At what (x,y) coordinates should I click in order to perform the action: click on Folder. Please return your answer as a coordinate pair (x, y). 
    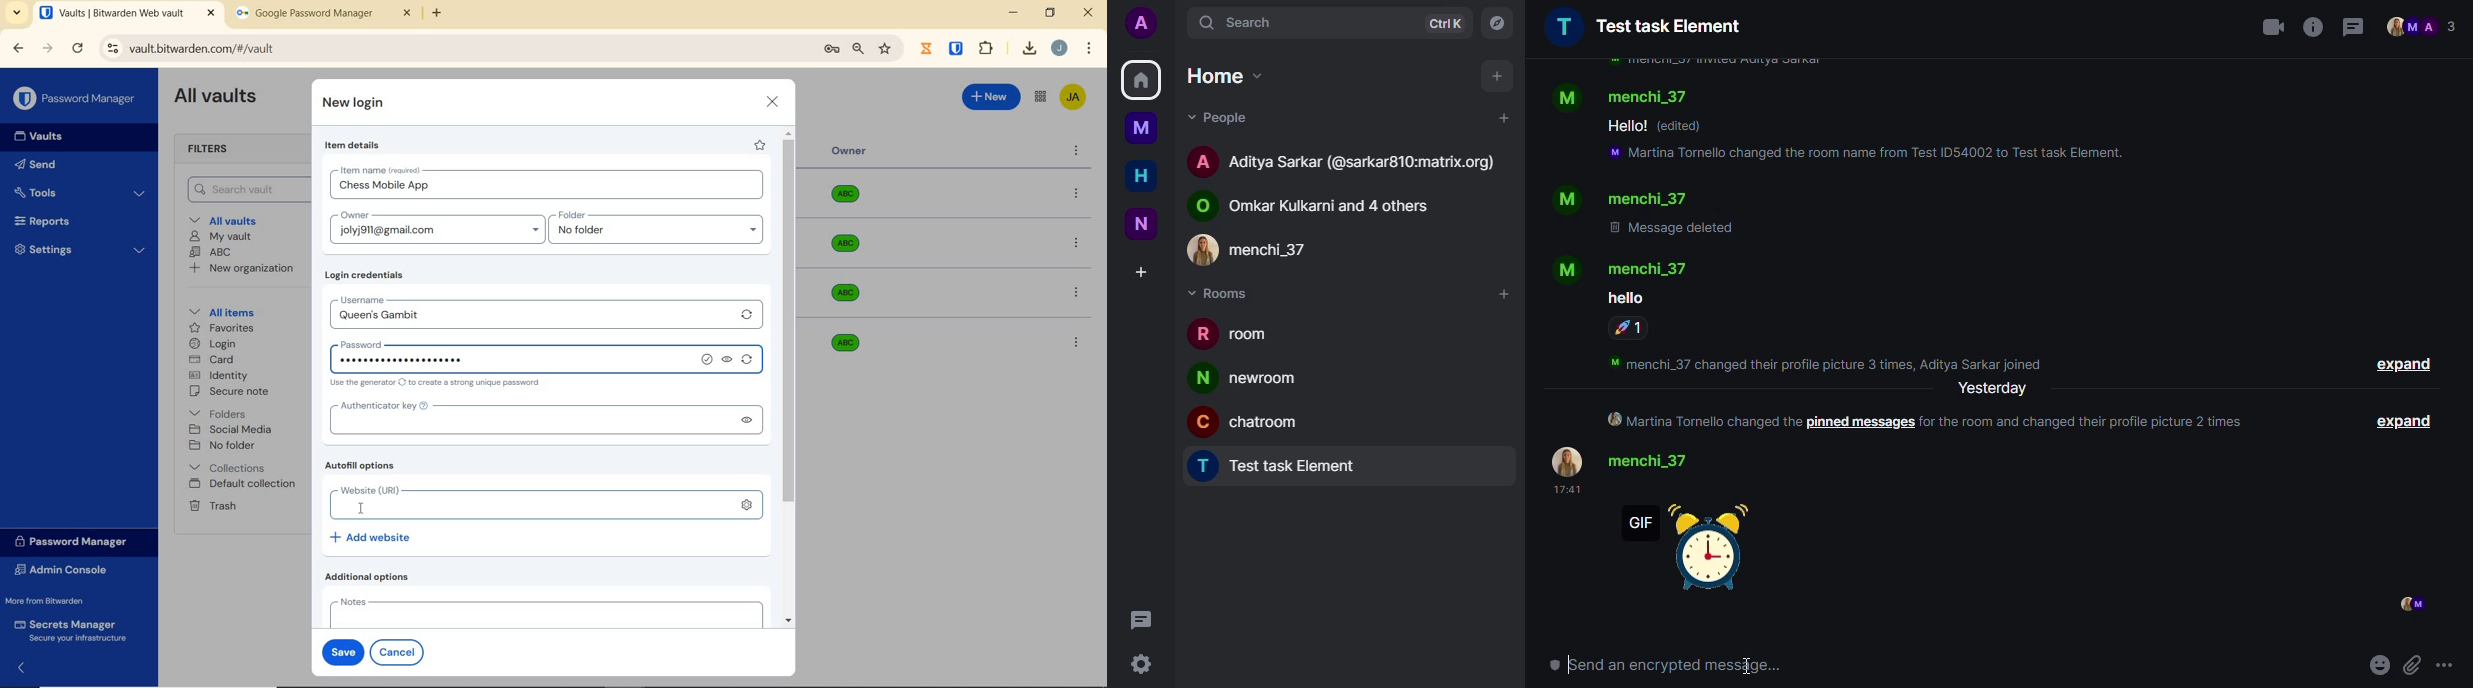
    Looking at the image, I should click on (652, 215).